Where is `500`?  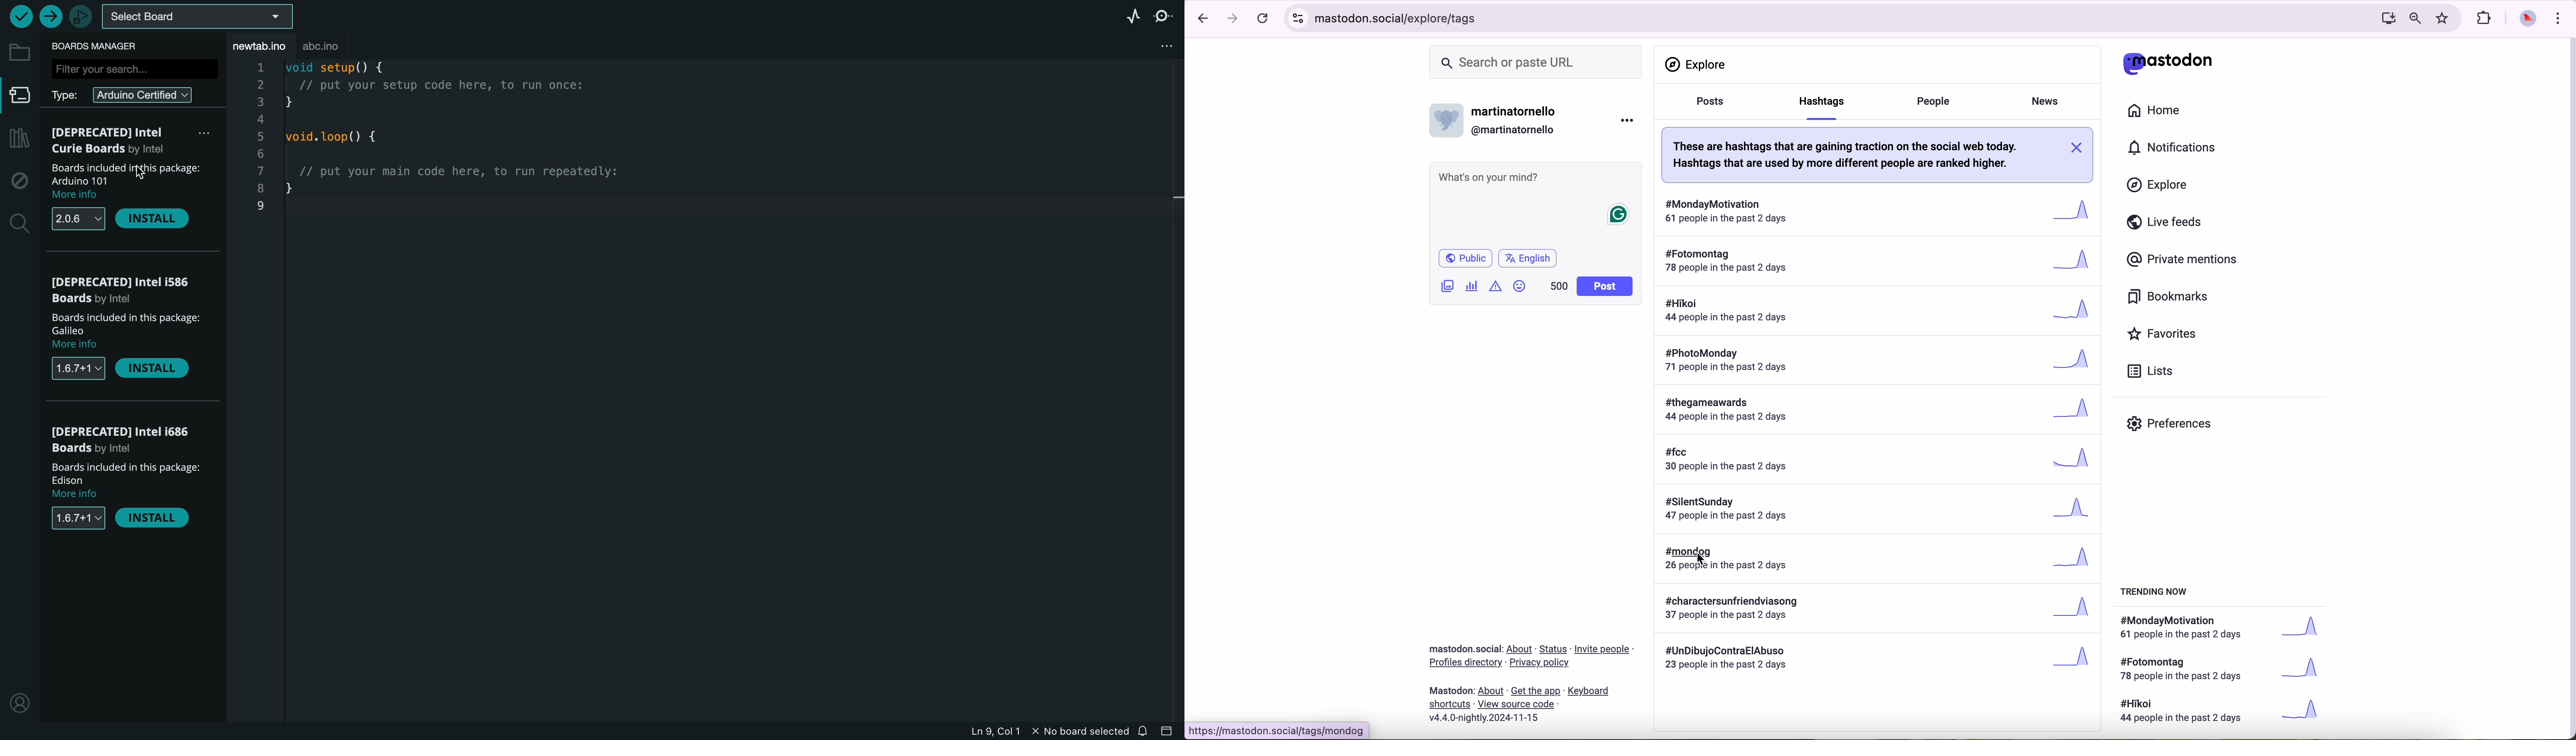 500 is located at coordinates (1558, 287).